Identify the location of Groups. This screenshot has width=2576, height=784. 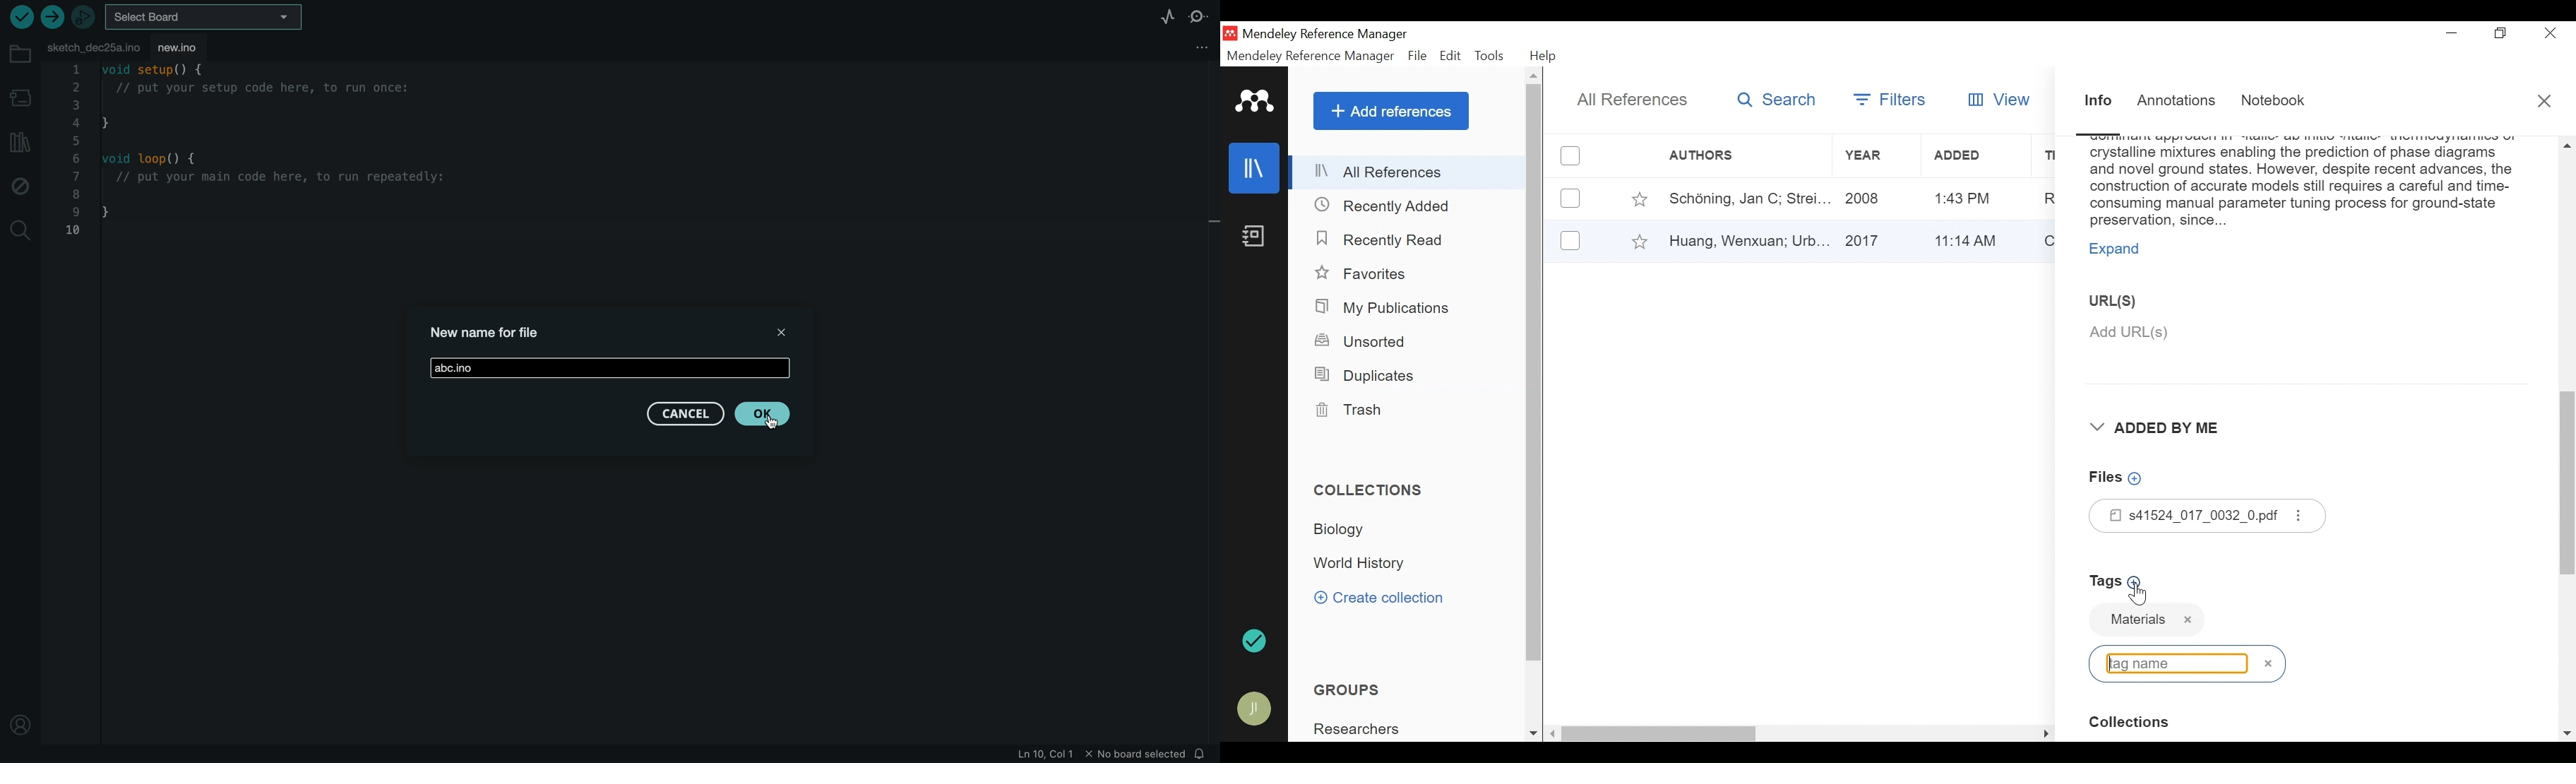
(1350, 690).